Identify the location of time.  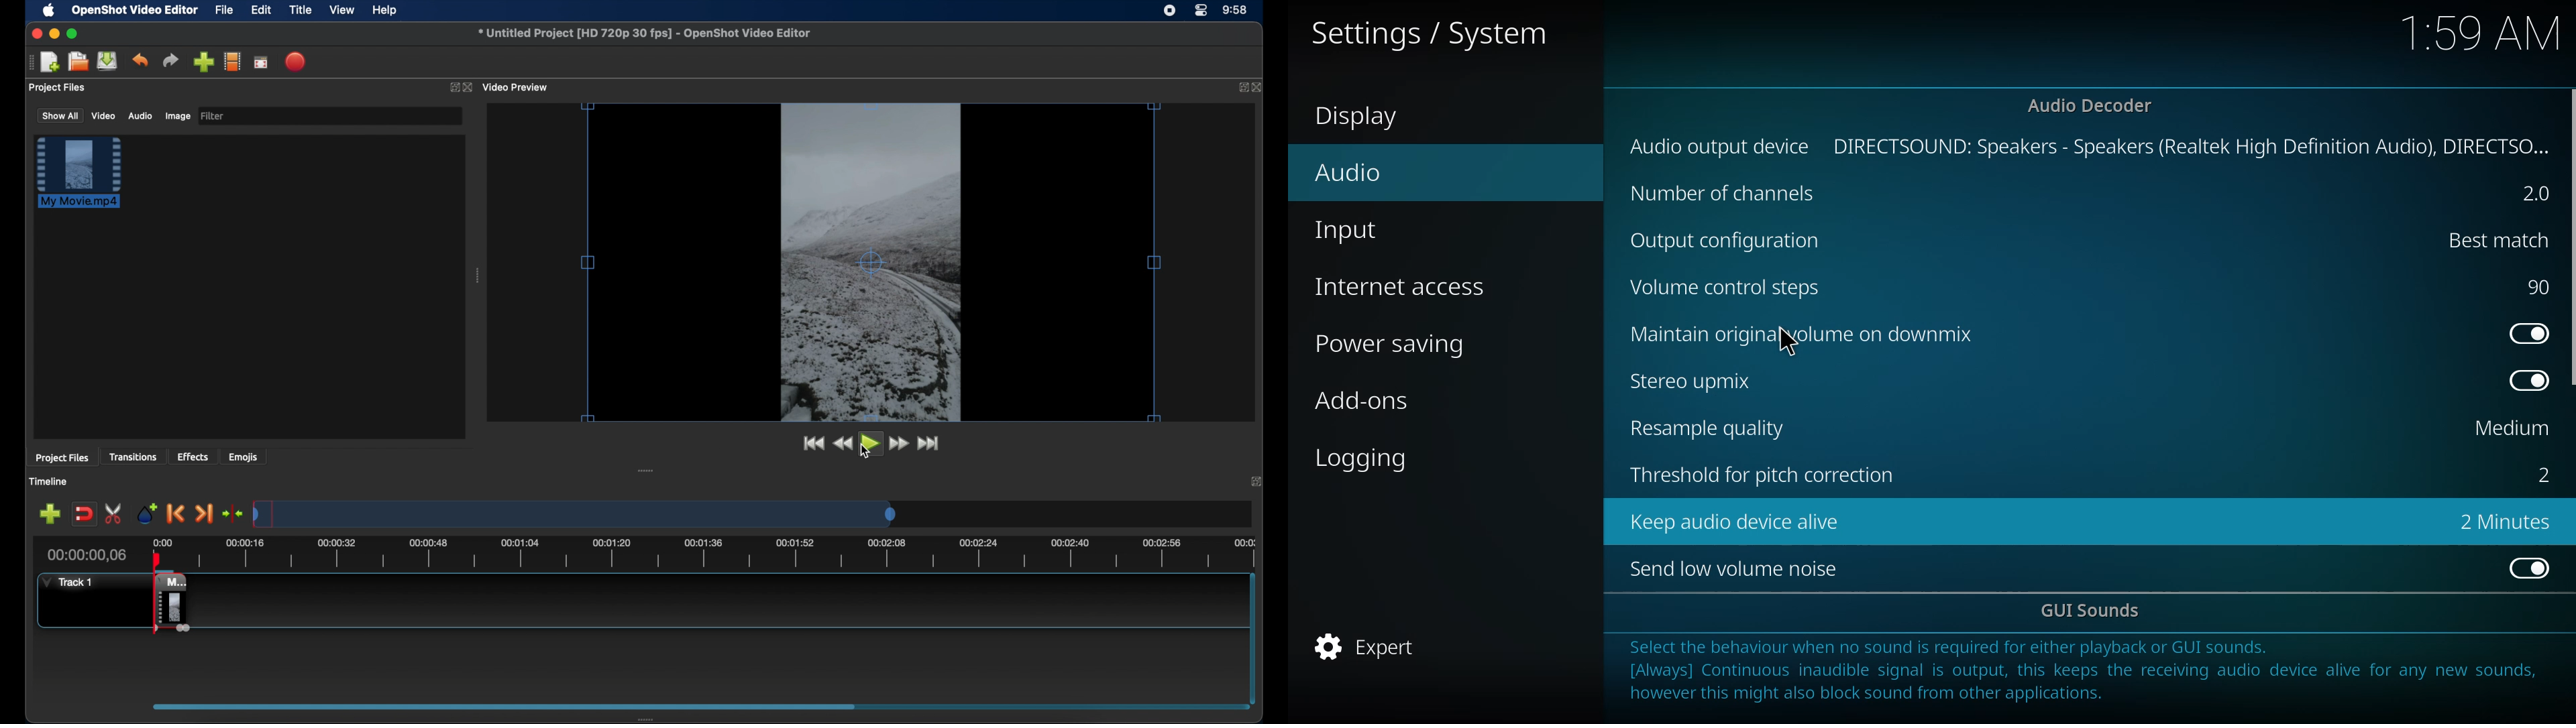
(1236, 11).